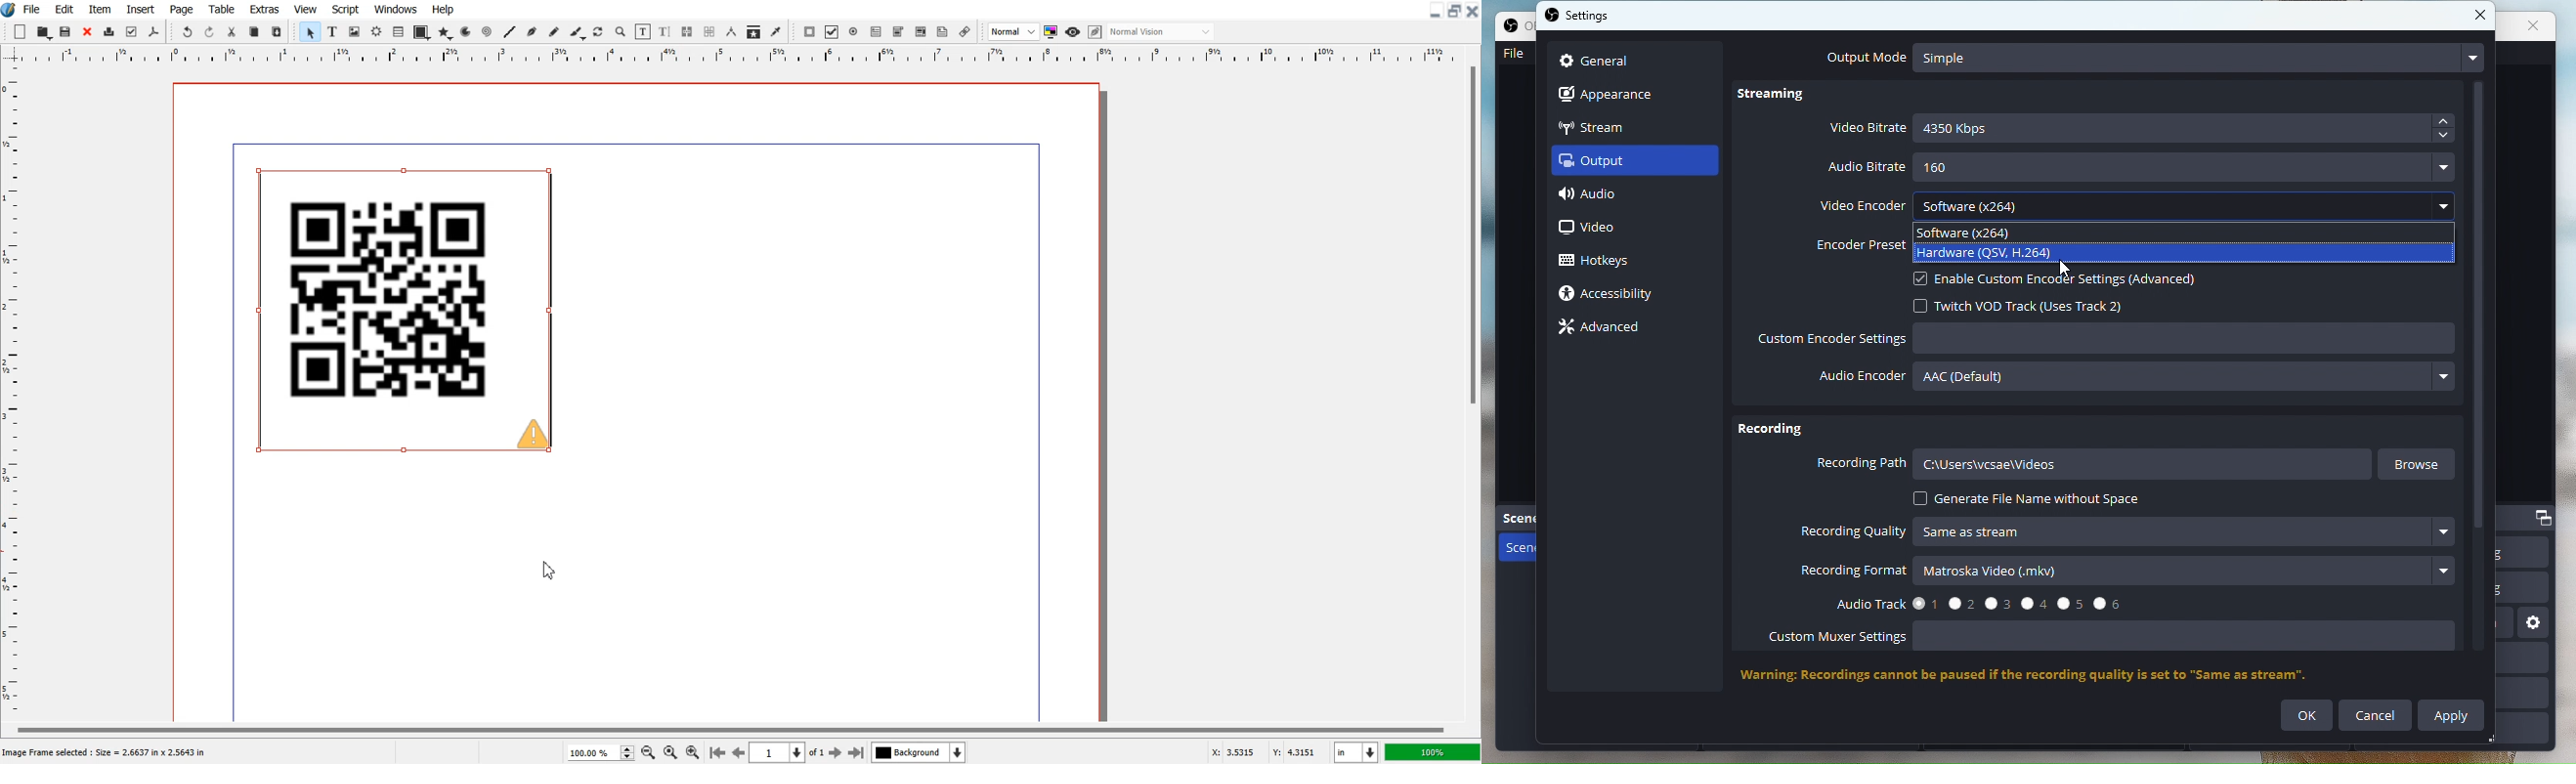 The height and width of the screenshot is (784, 2576). I want to click on Hardware, so click(1987, 251).